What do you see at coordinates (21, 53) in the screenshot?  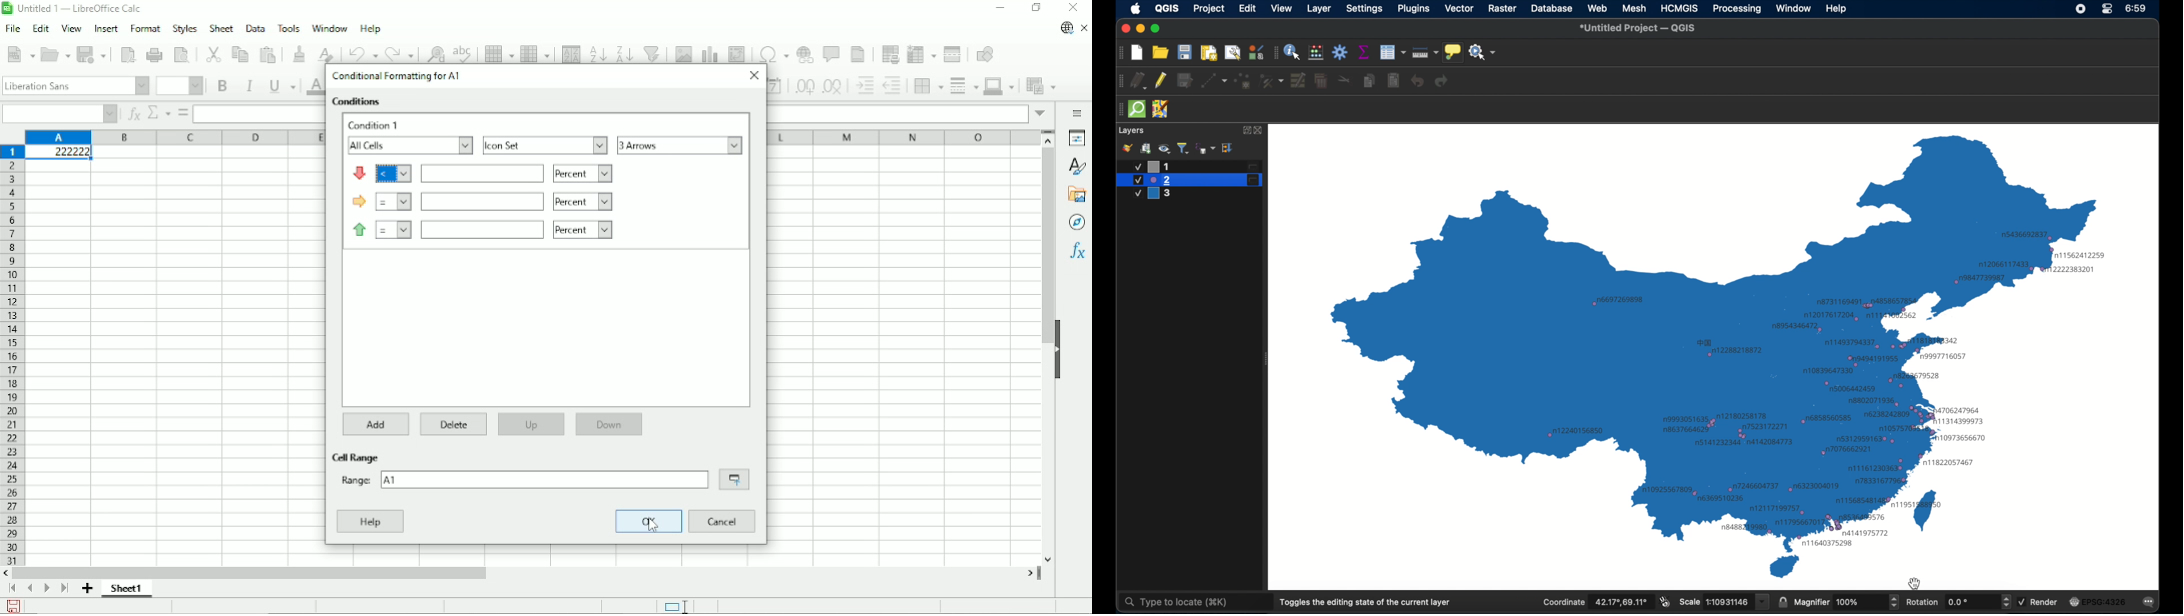 I see `New` at bounding box center [21, 53].